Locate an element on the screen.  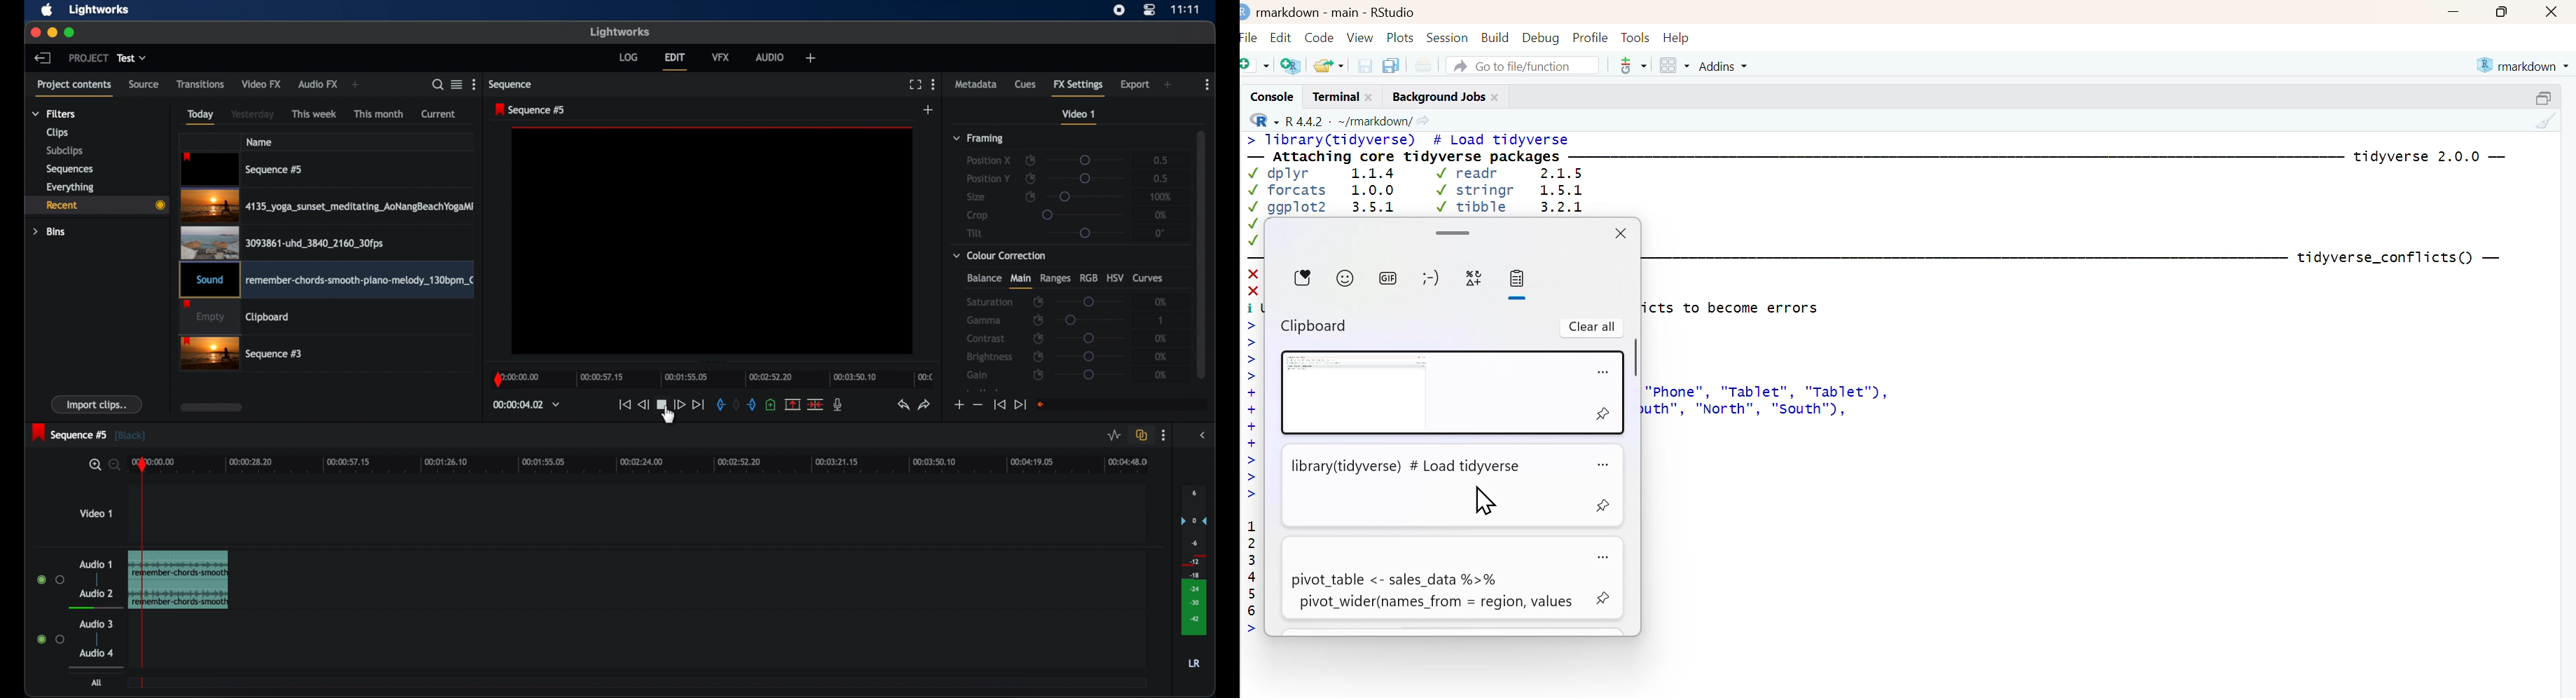
view current working directory is located at coordinates (1424, 120).